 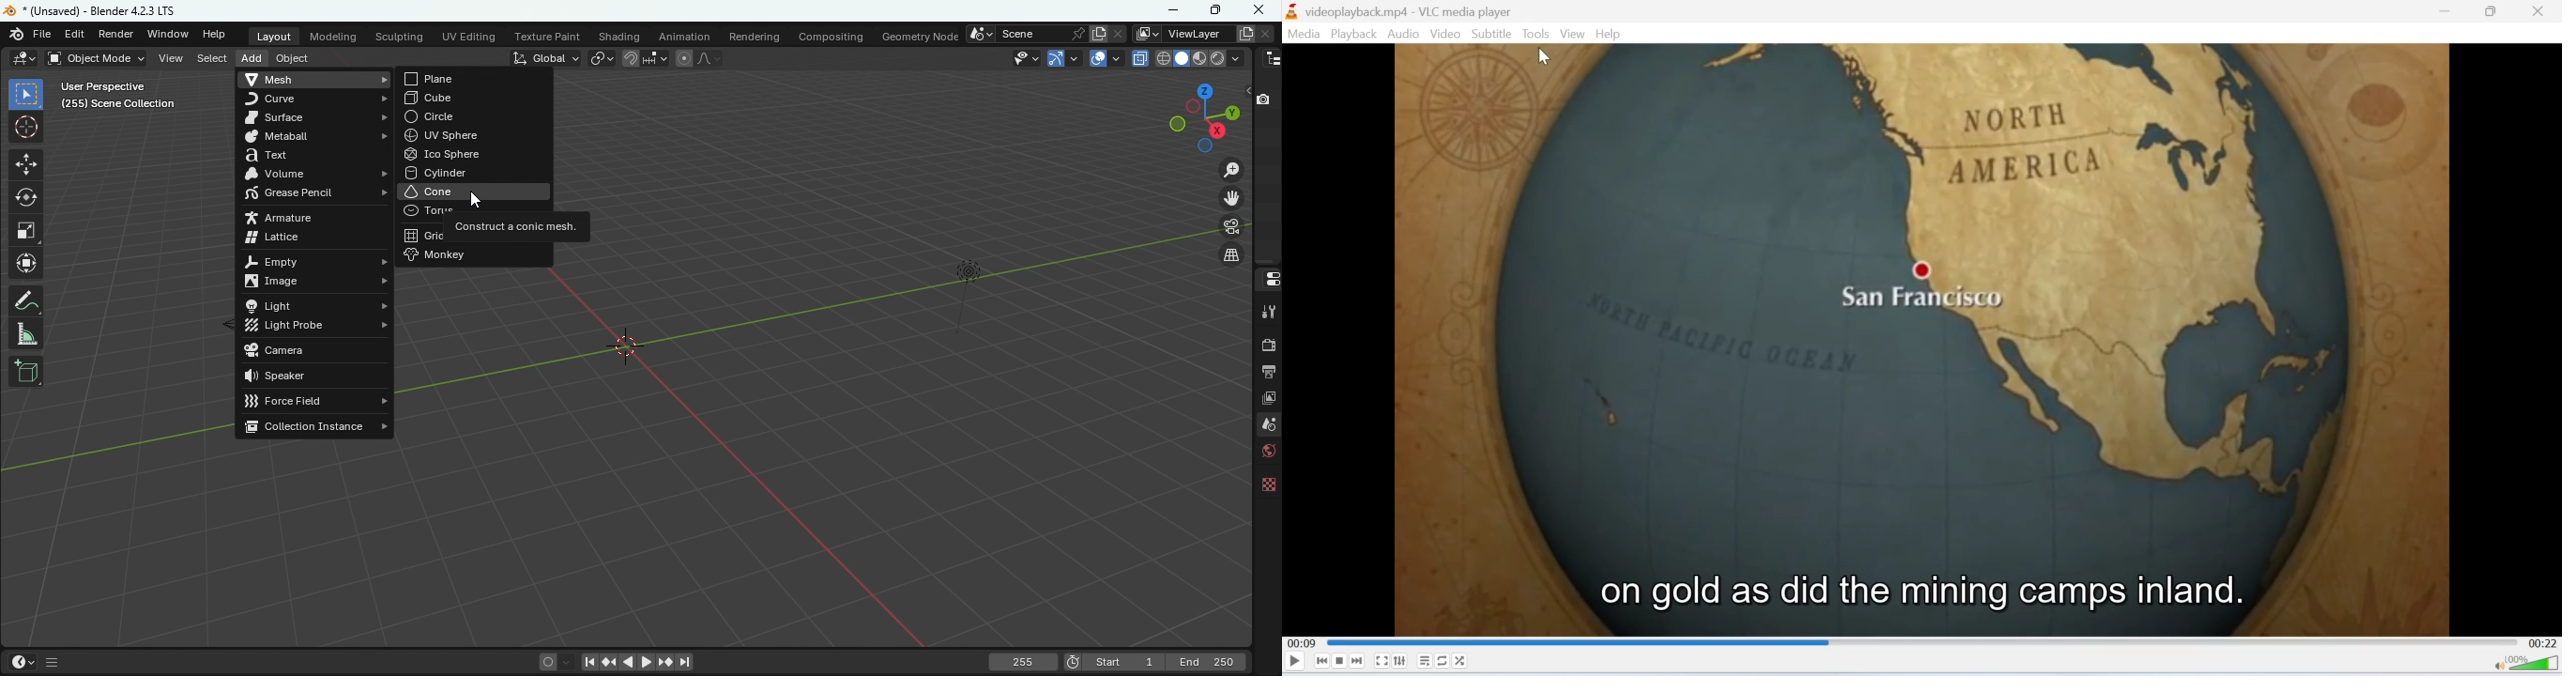 What do you see at coordinates (1175, 124) in the screenshot?
I see `Rotate the scene` at bounding box center [1175, 124].